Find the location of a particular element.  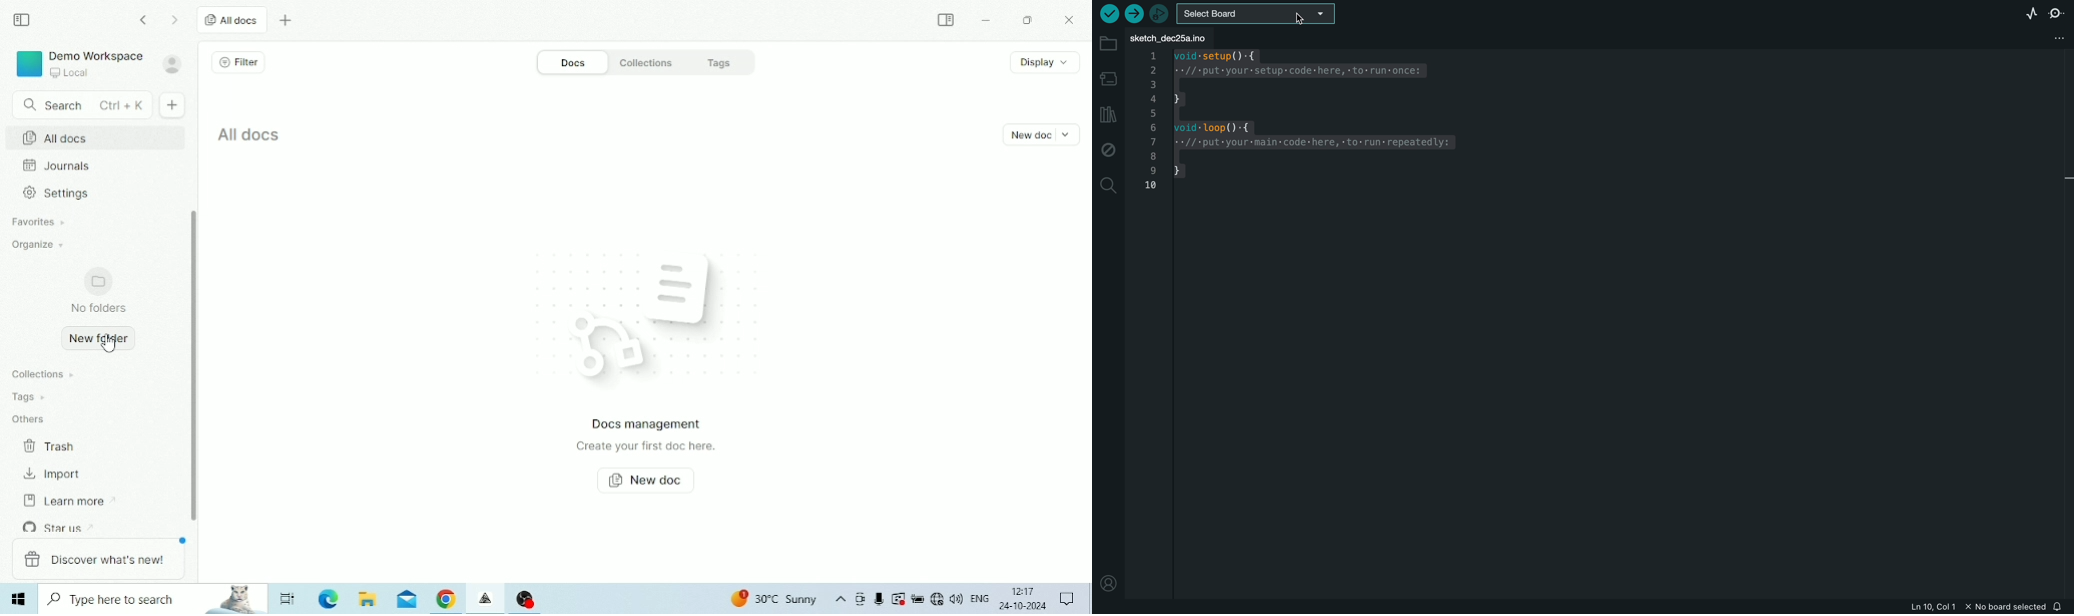

New tab is located at coordinates (287, 21).